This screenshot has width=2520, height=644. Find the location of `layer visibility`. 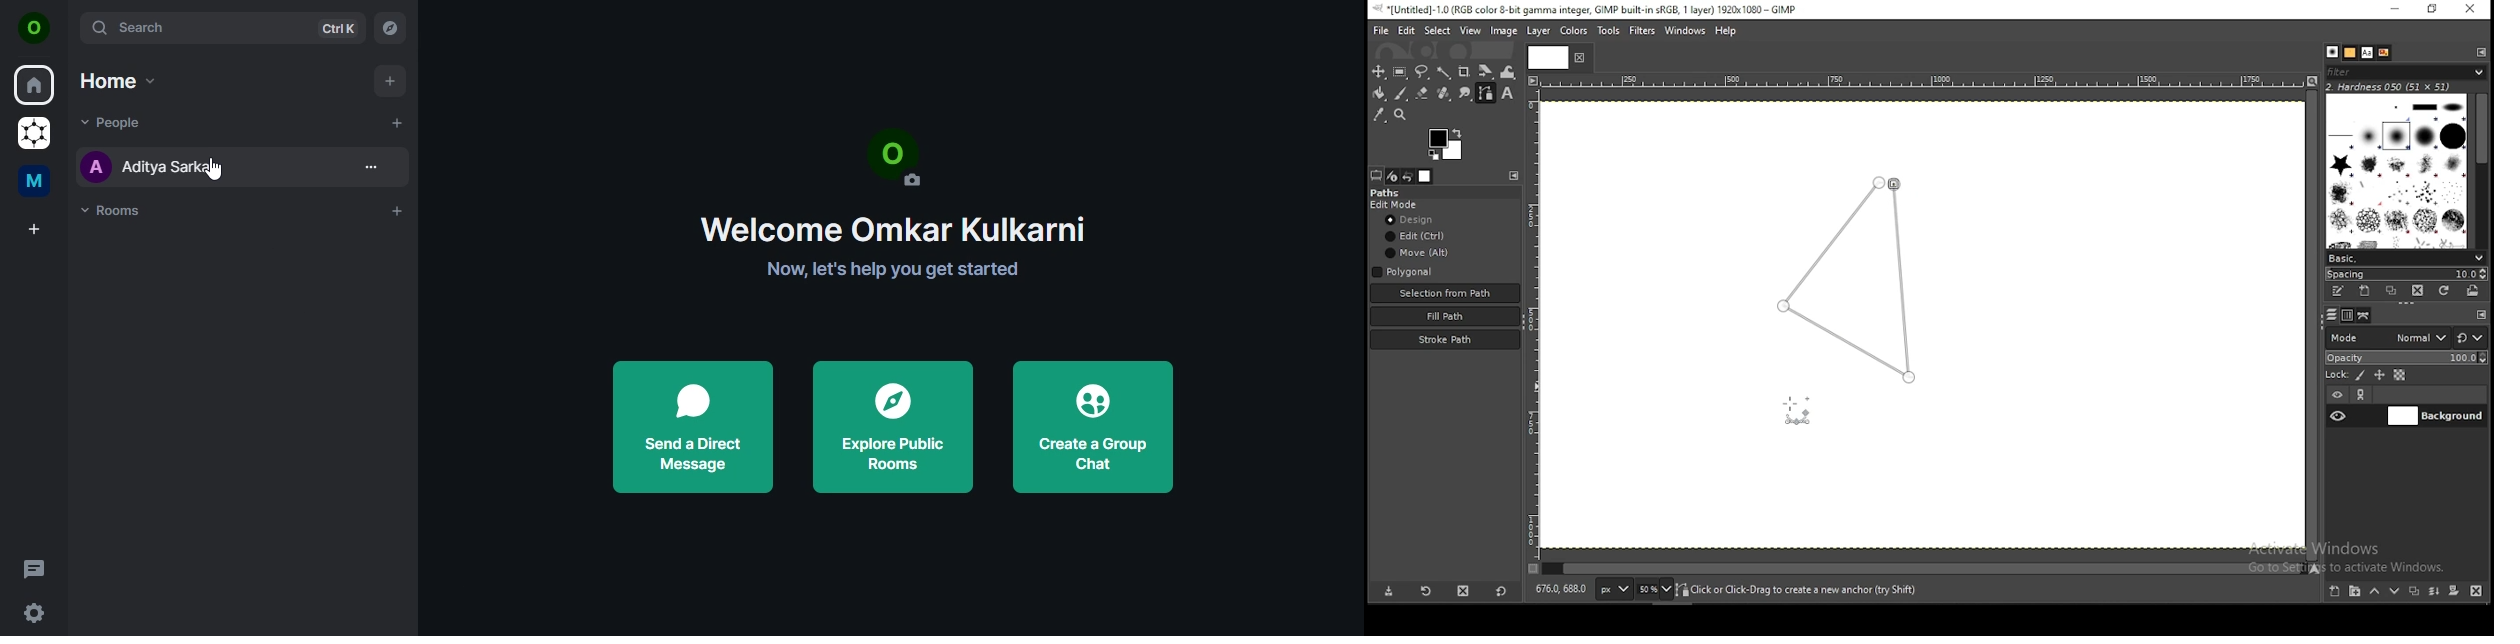

layer visibility is located at coordinates (2338, 394).